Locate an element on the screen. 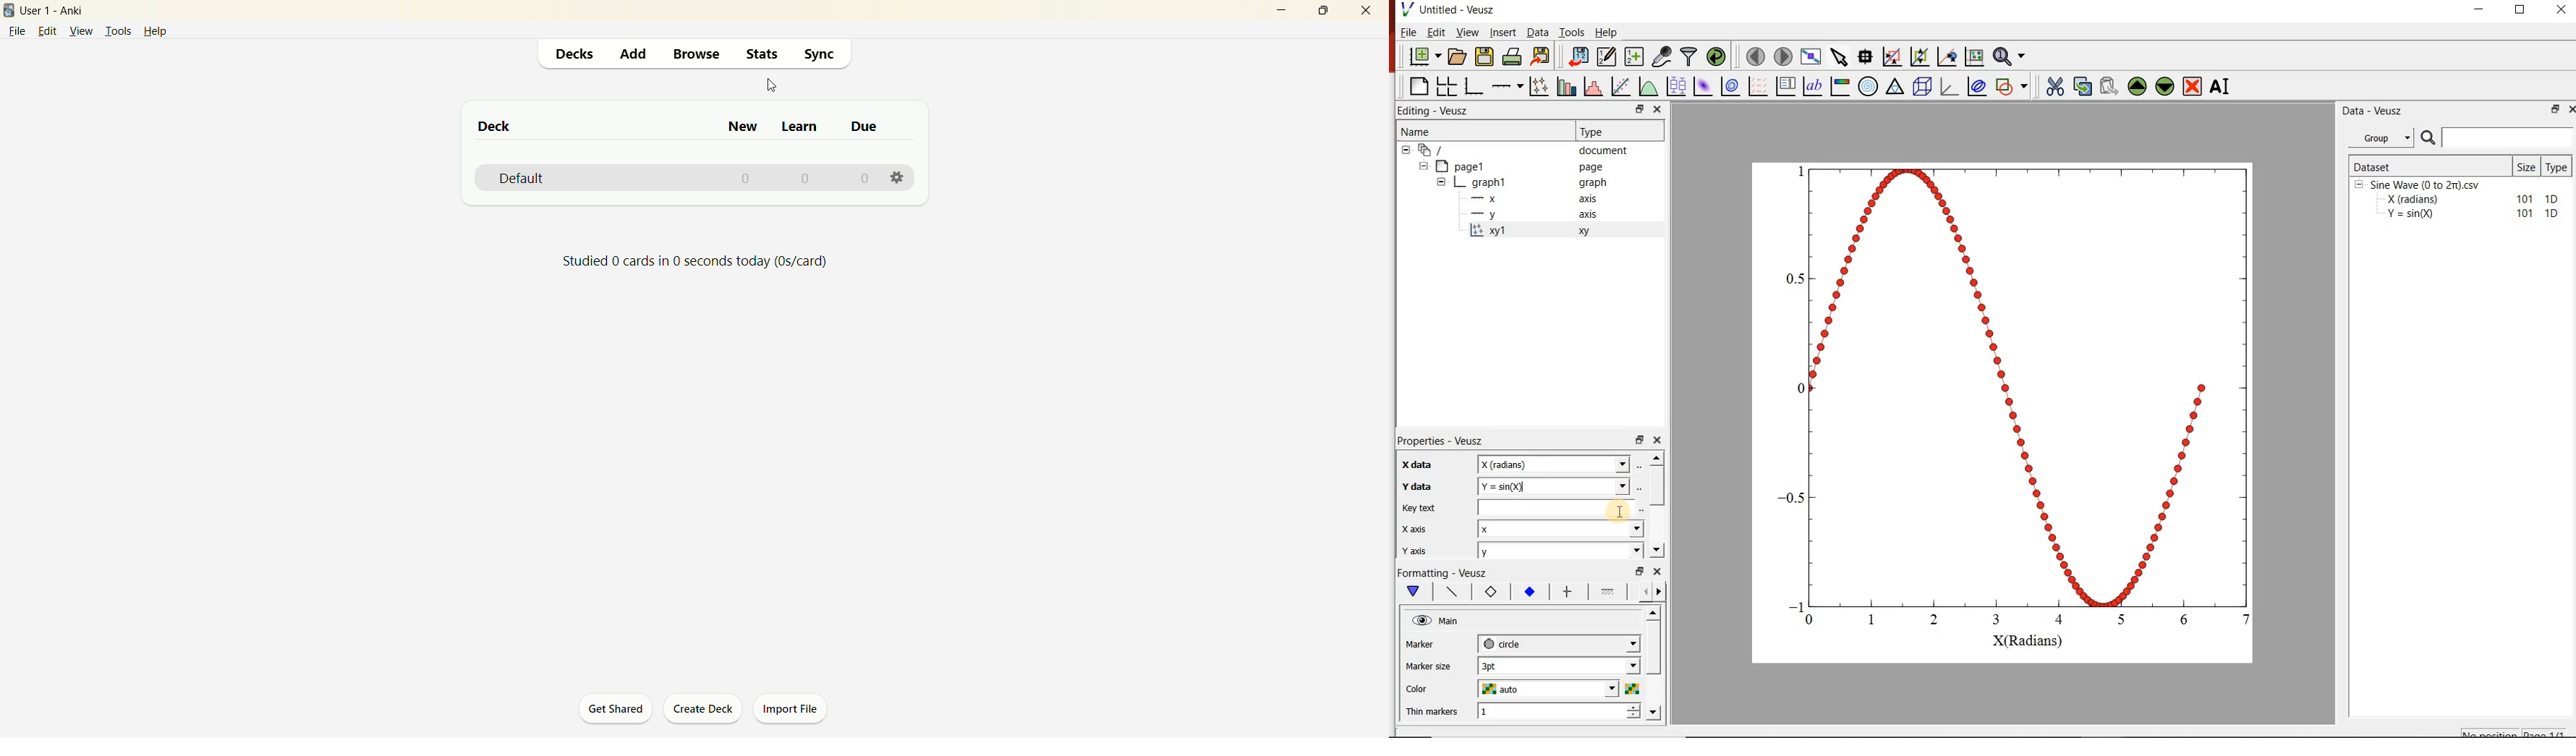 This screenshot has height=756, width=2576. hit a function is located at coordinates (1622, 86).